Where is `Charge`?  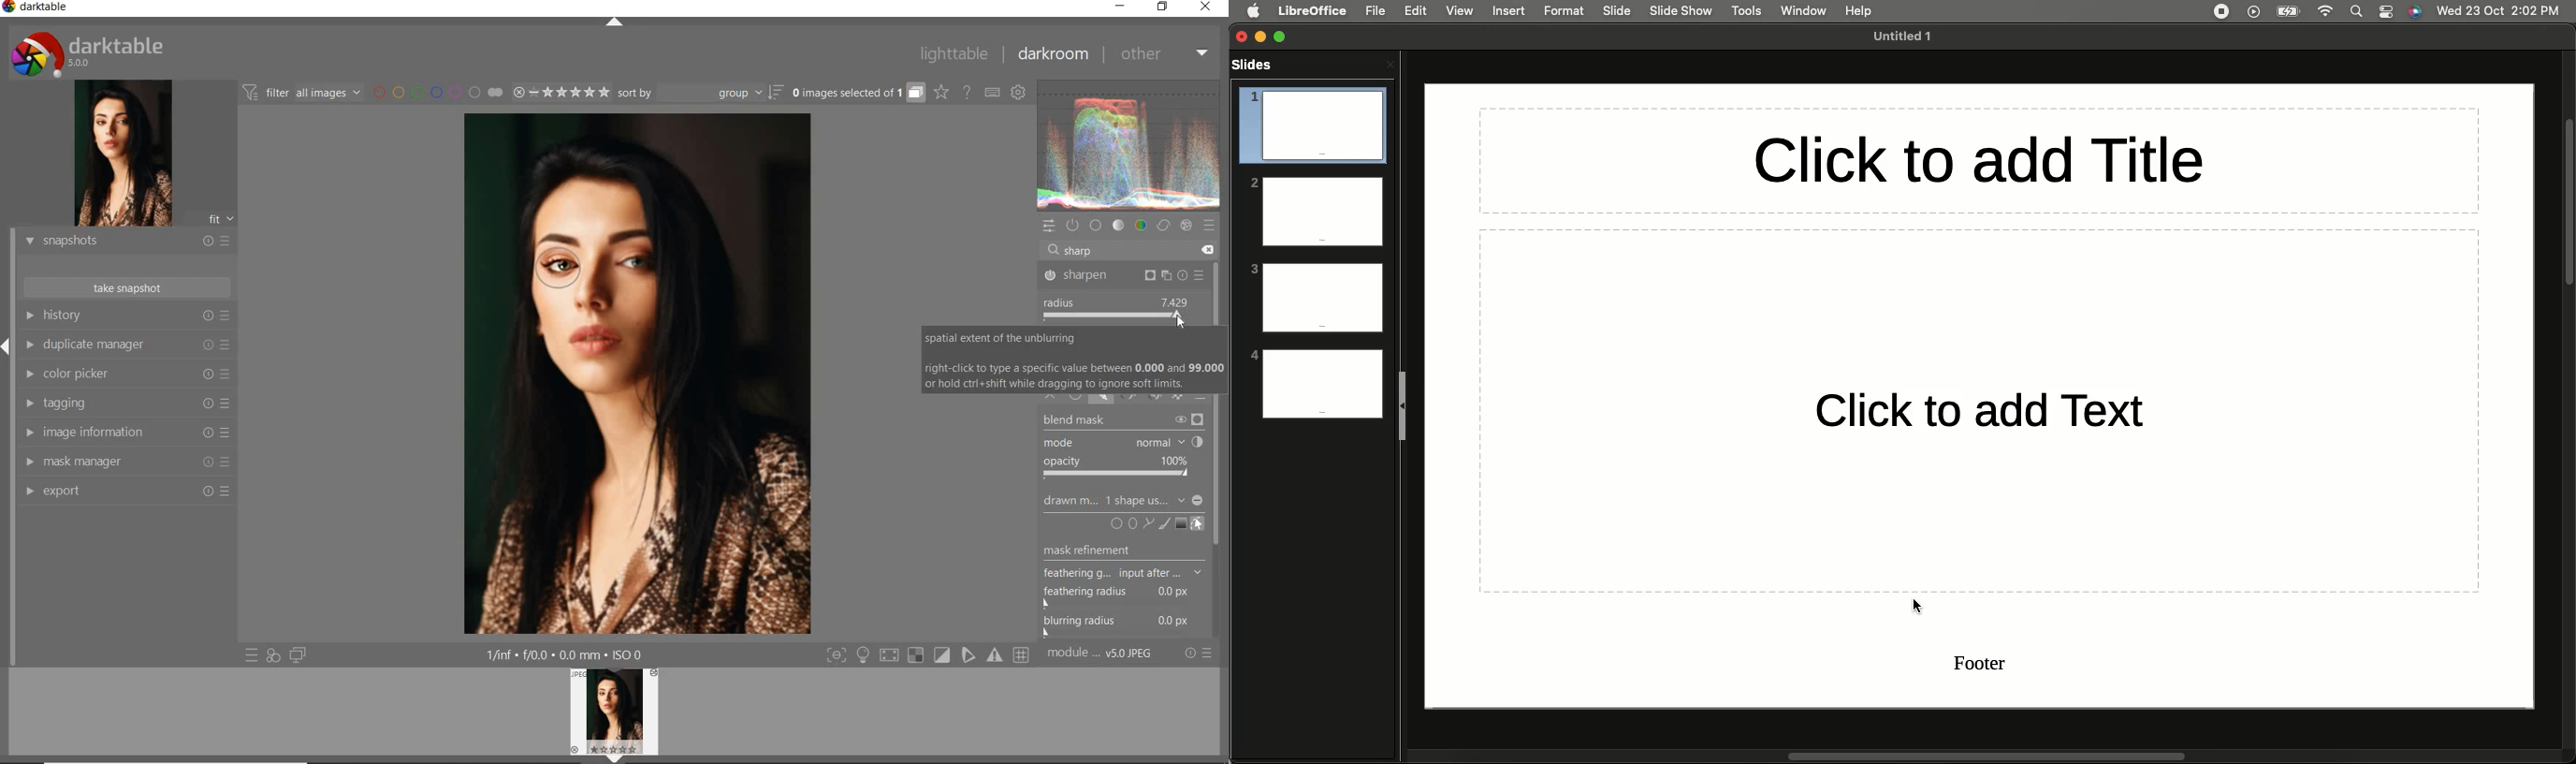 Charge is located at coordinates (2288, 11).